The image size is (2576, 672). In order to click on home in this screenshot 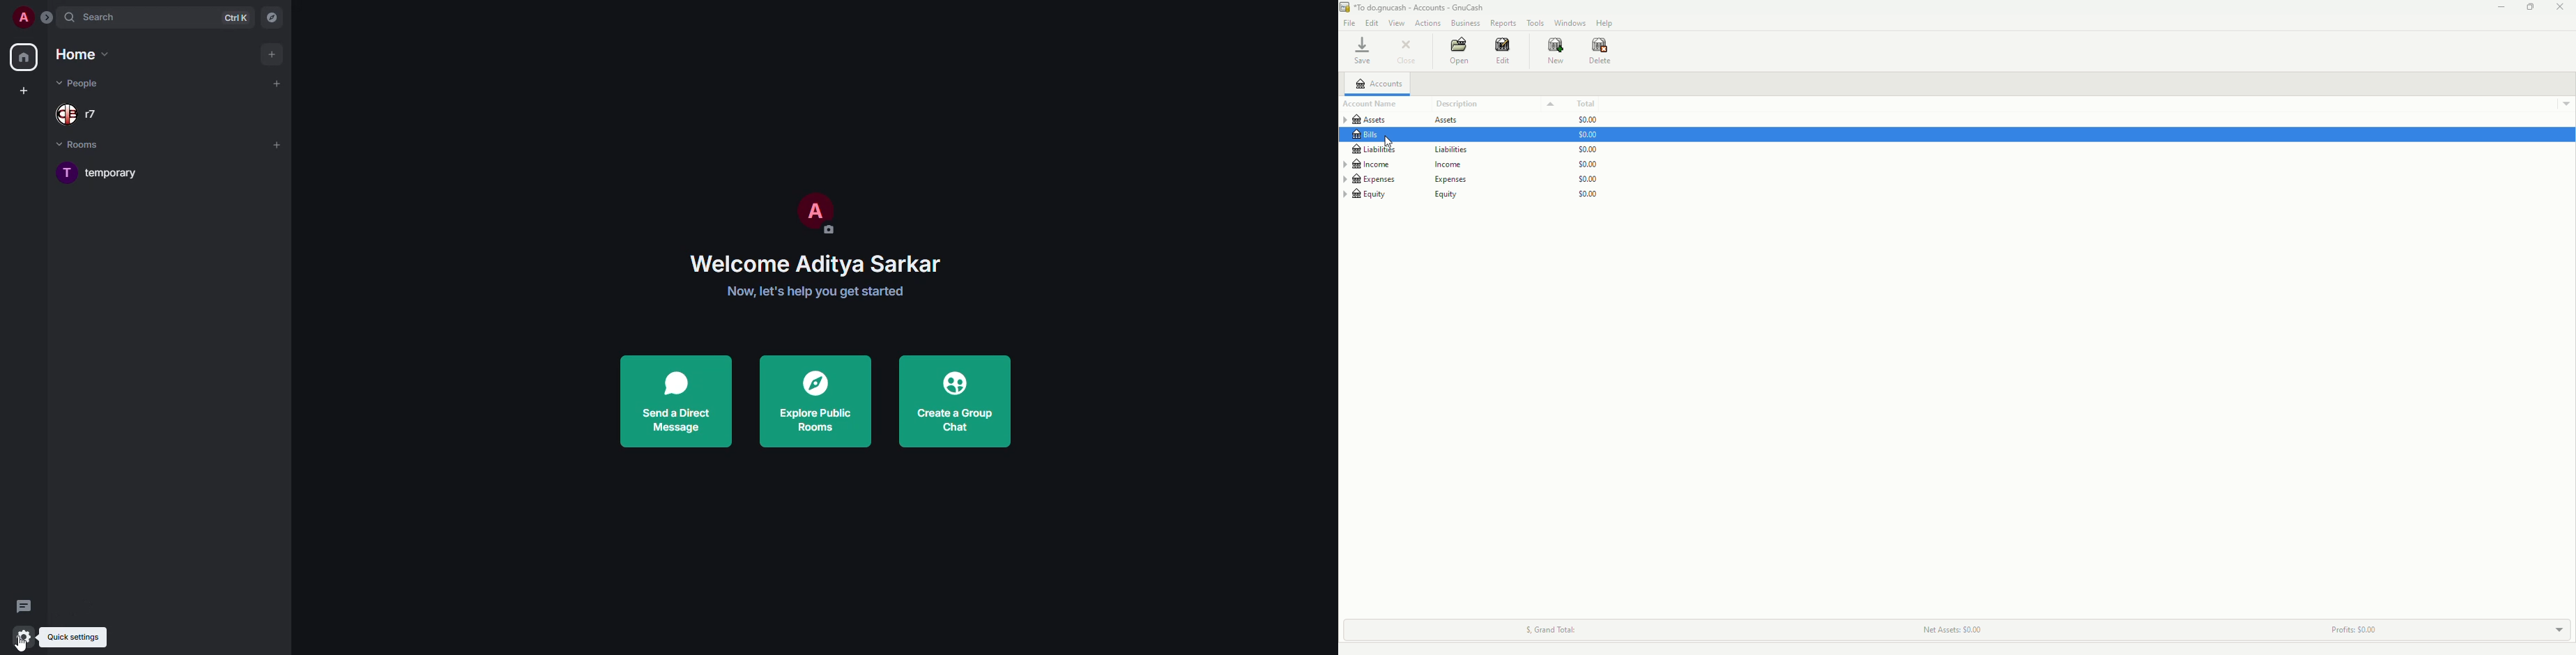, I will do `click(24, 58)`.